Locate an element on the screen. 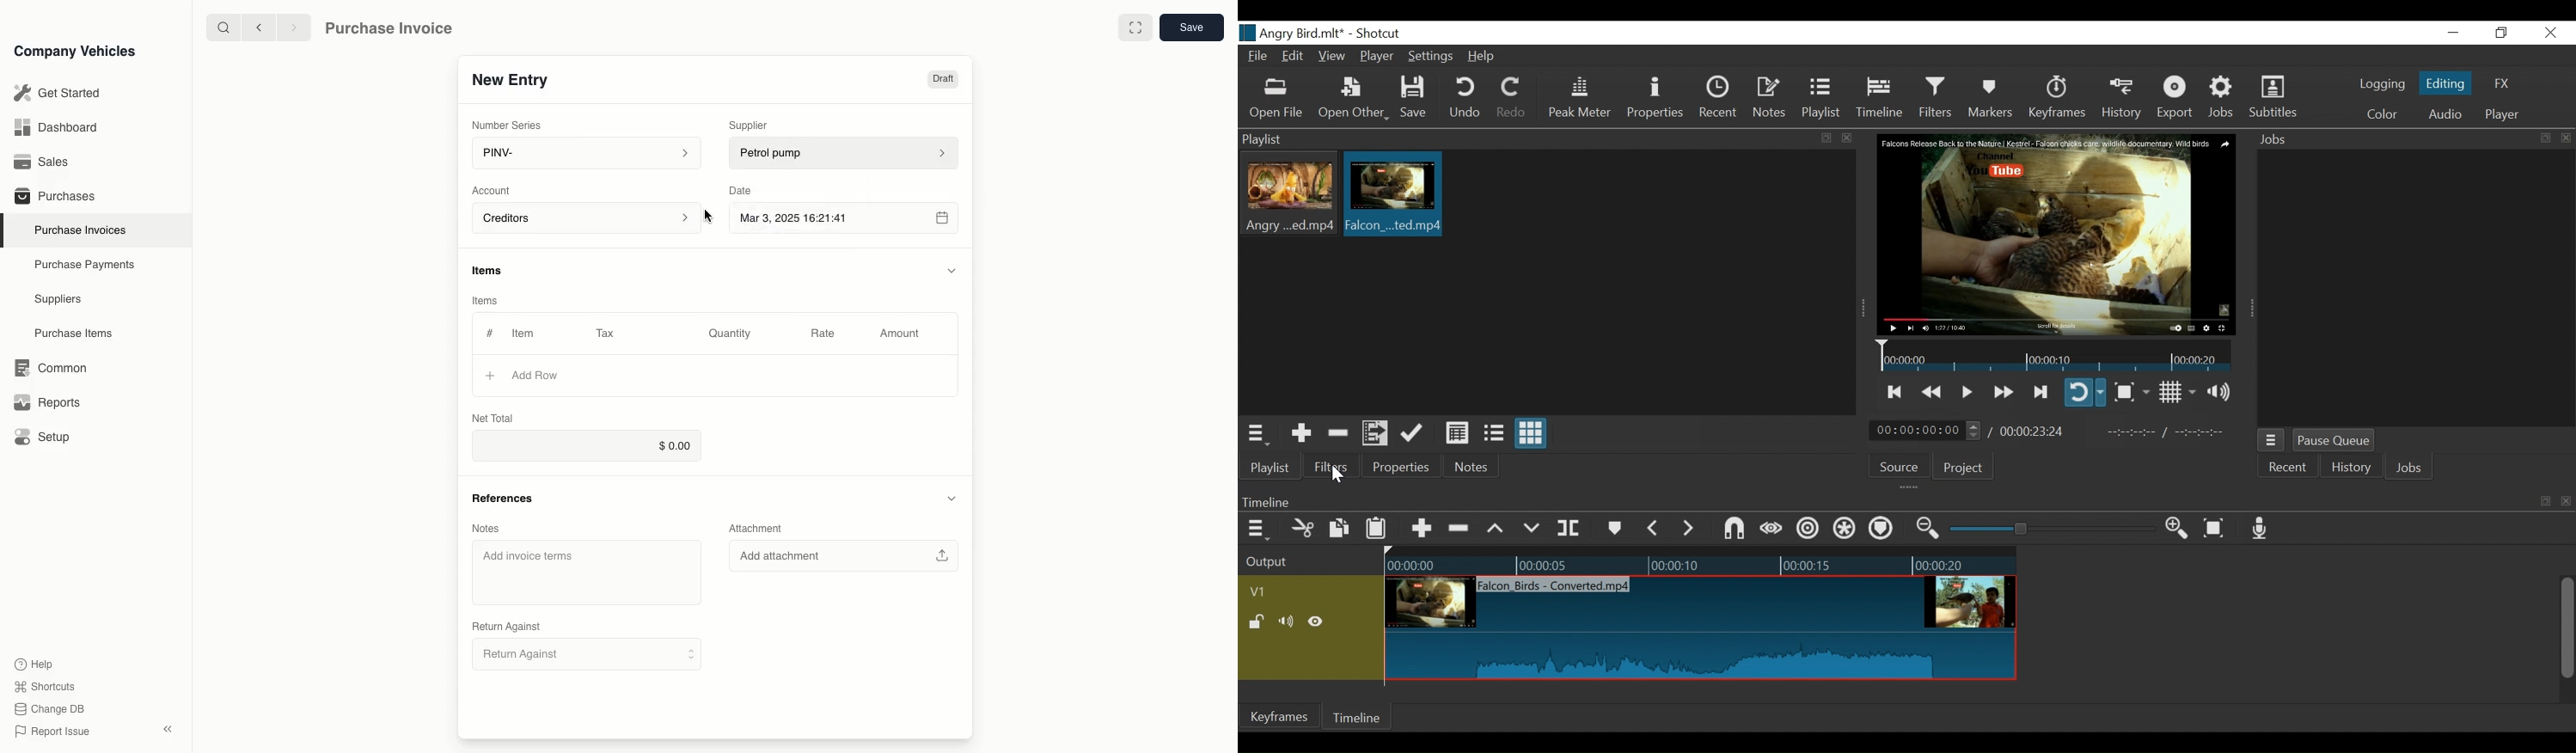 This screenshot has width=2576, height=756. Quantity is located at coordinates (732, 334).